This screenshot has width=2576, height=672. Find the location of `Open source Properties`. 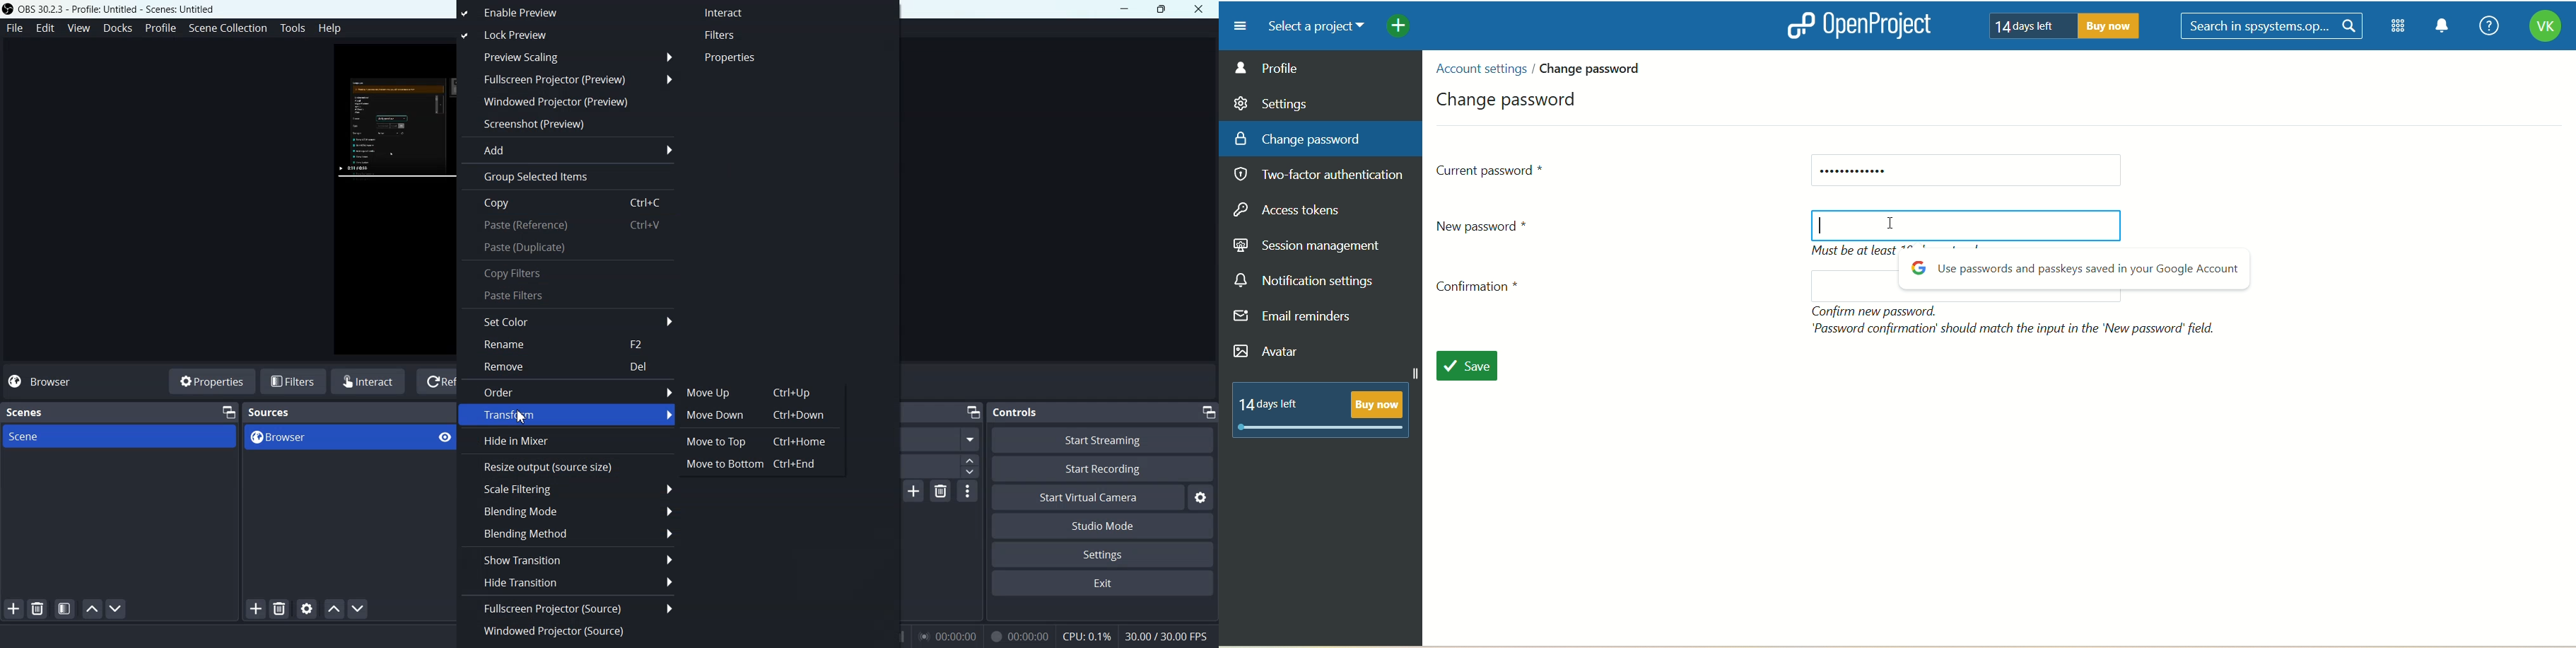

Open source Properties is located at coordinates (307, 609).